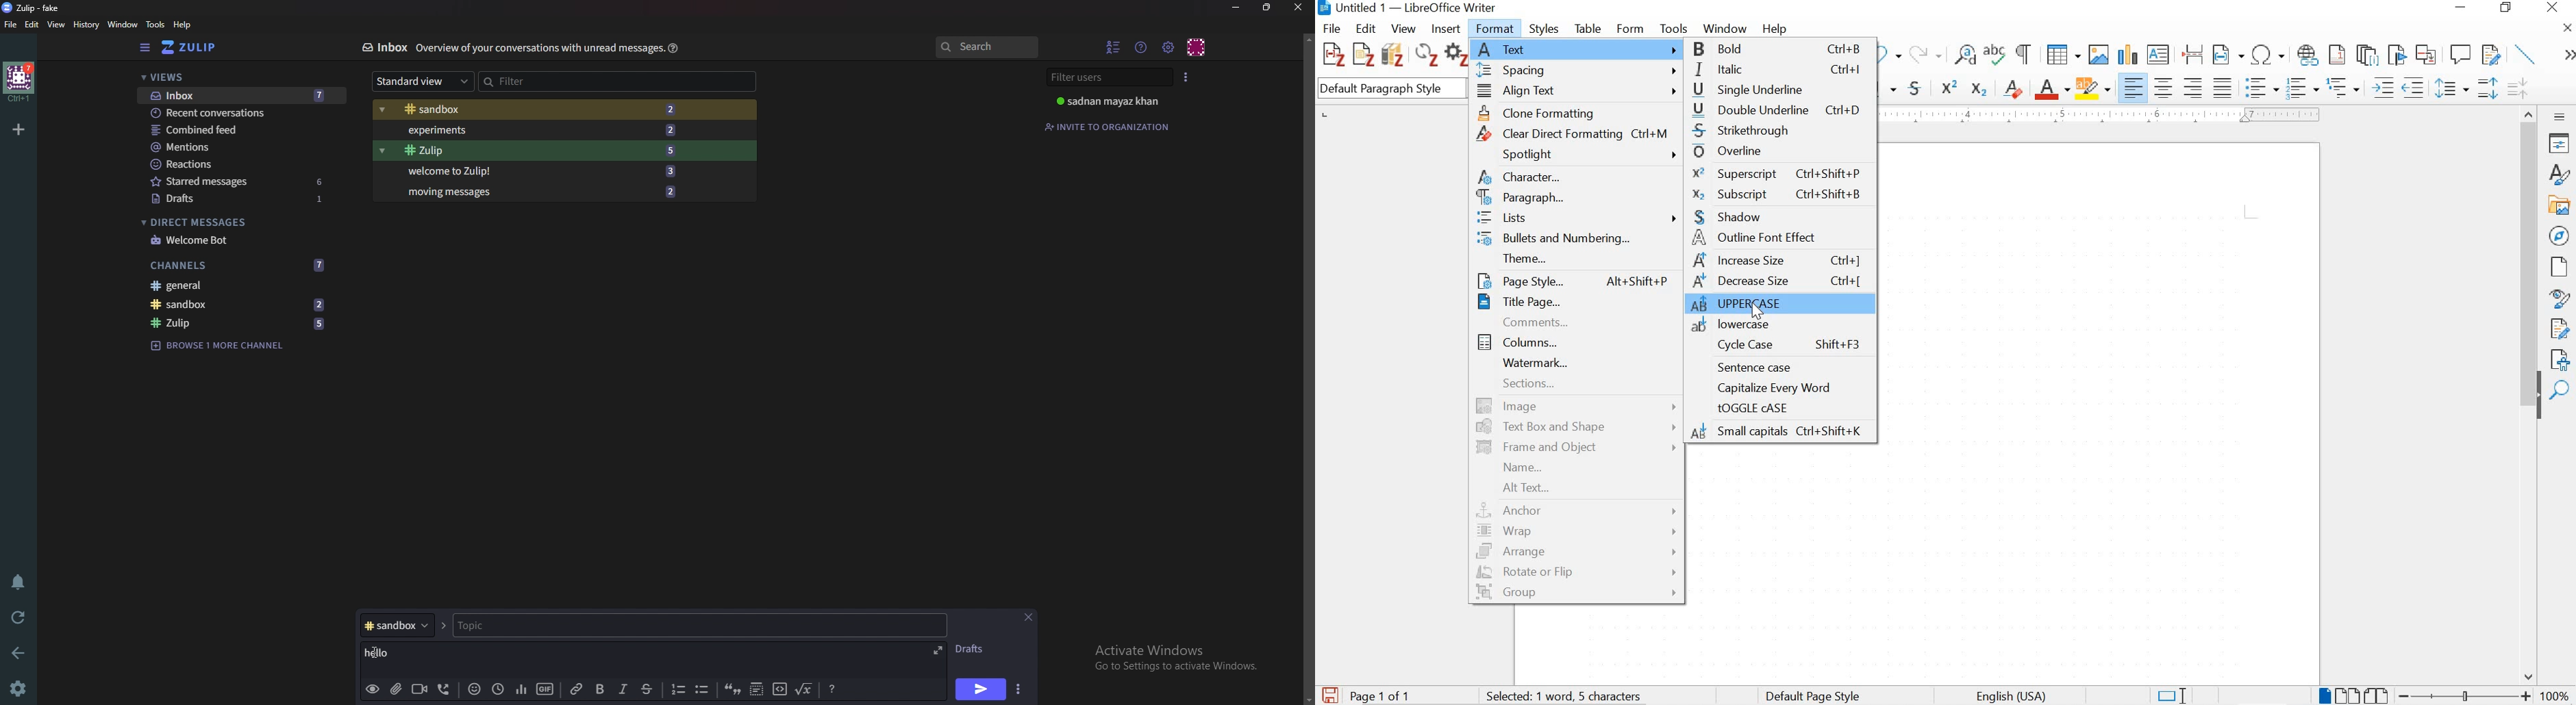 The image size is (2576, 728). What do you see at coordinates (2171, 694) in the screenshot?
I see `standard selection` at bounding box center [2171, 694].